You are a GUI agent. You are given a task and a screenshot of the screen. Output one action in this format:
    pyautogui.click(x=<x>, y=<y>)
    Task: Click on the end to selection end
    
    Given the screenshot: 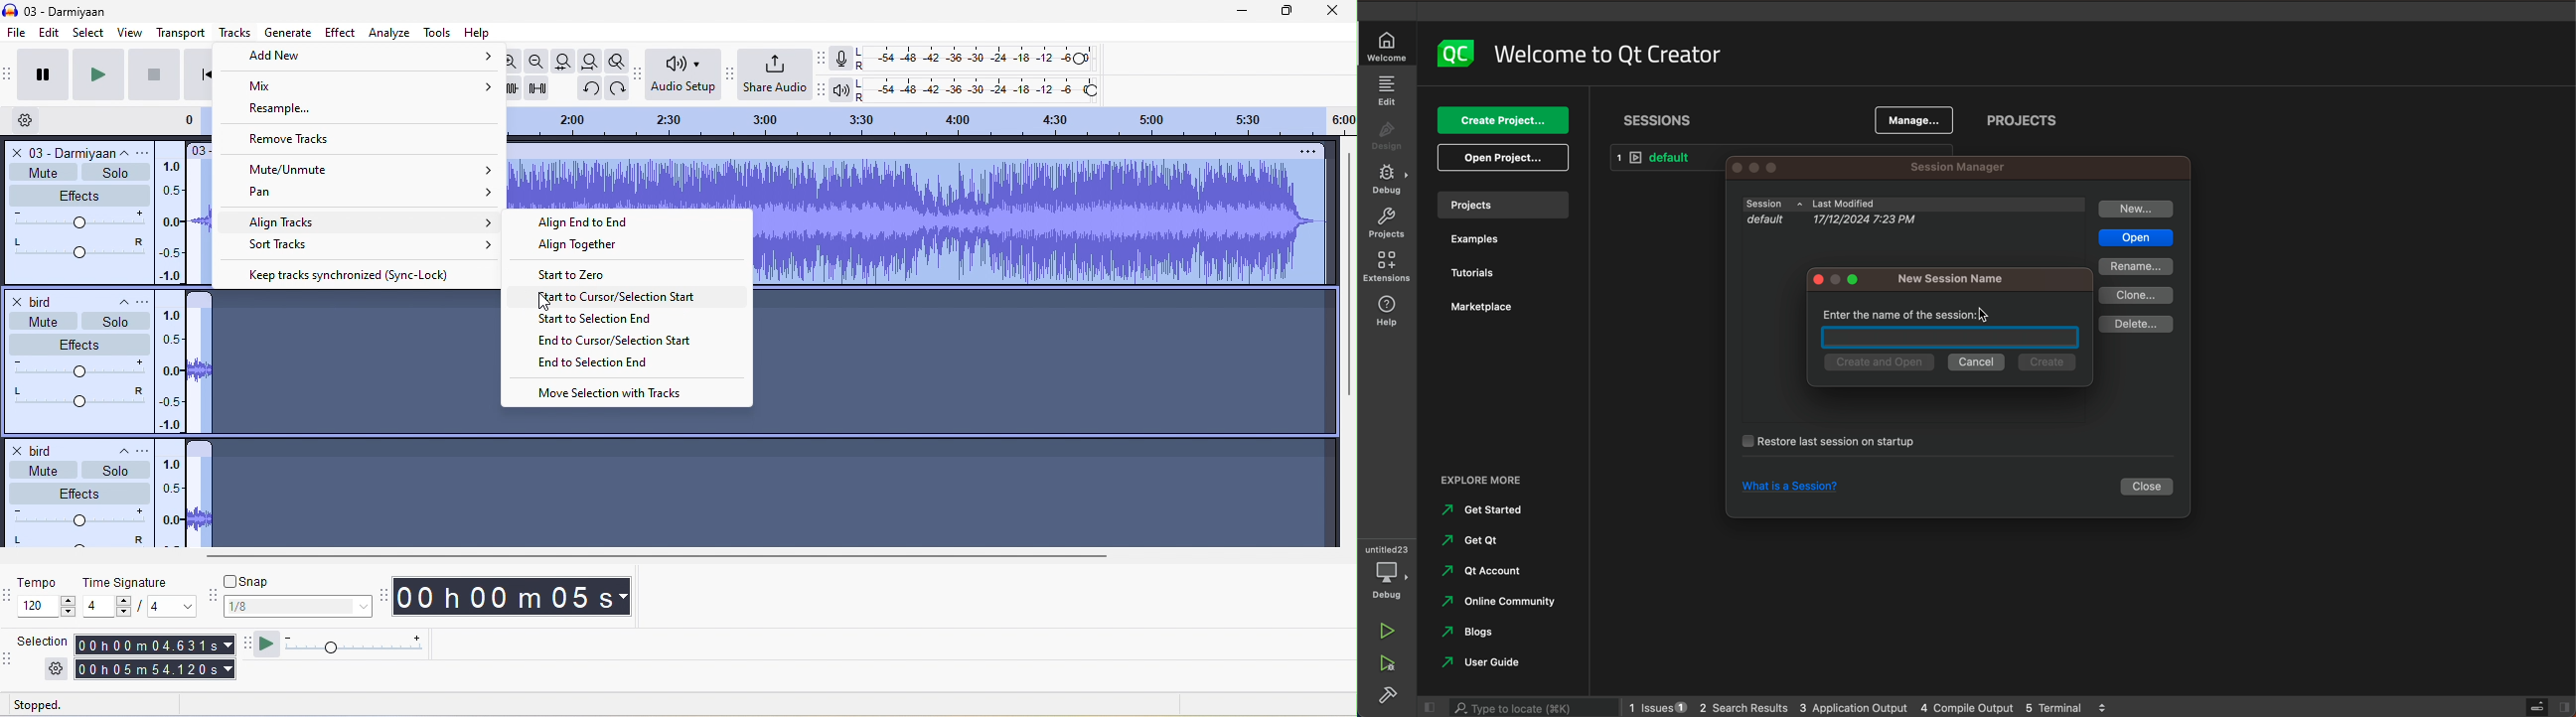 What is the action you would take?
    pyautogui.click(x=593, y=365)
    